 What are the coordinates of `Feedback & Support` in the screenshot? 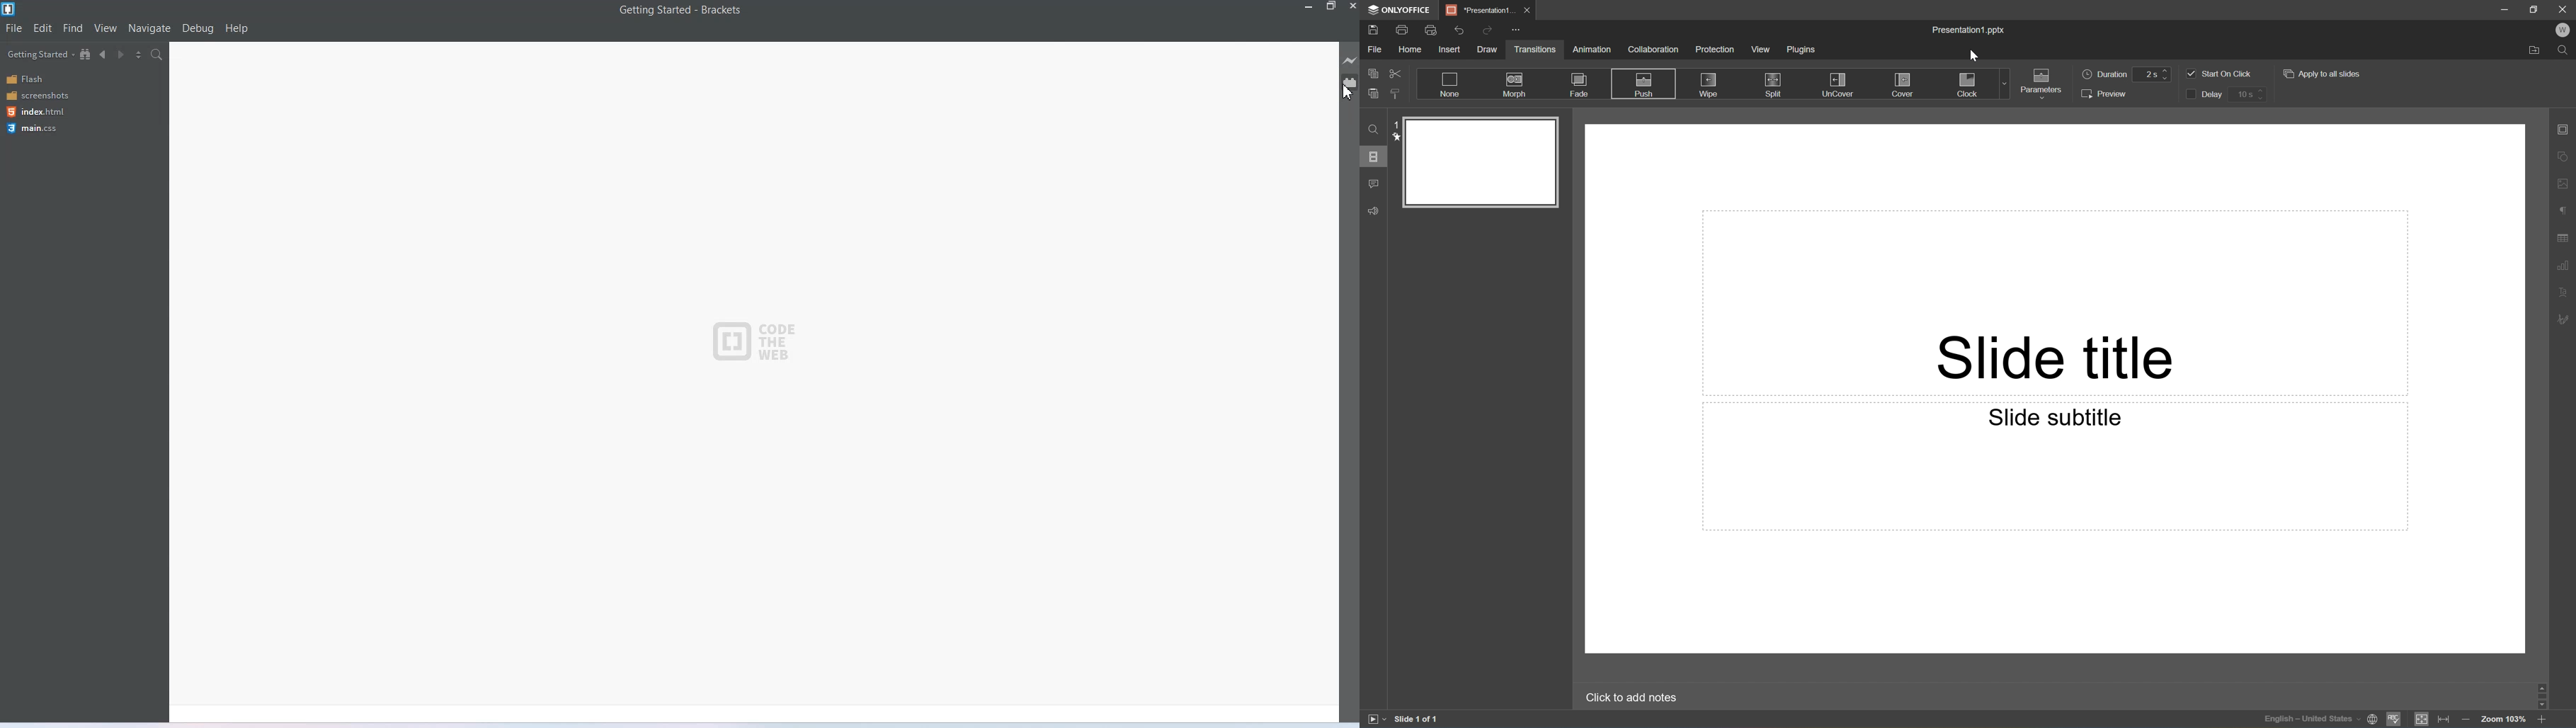 It's located at (1372, 213).